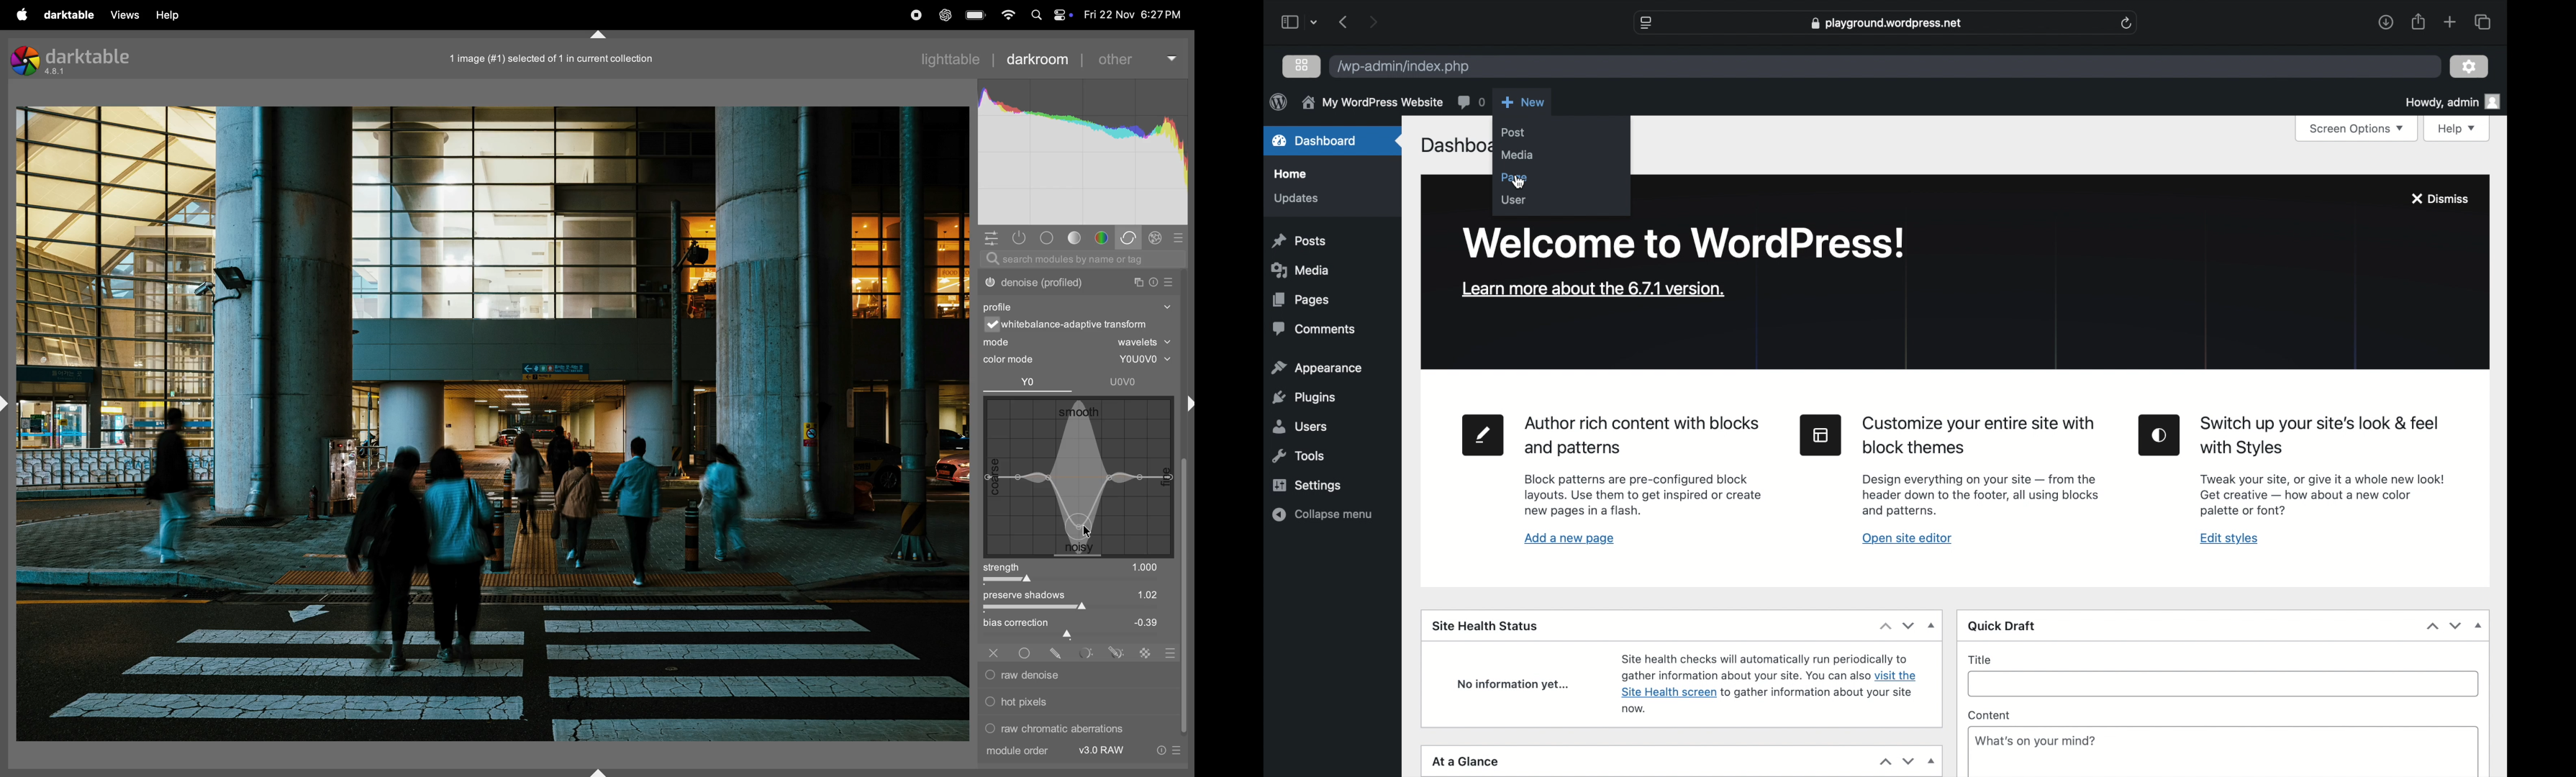 Image resolution: width=2576 pixels, height=784 pixels. What do you see at coordinates (1117, 652) in the screenshot?
I see `drawn & parametric mask` at bounding box center [1117, 652].